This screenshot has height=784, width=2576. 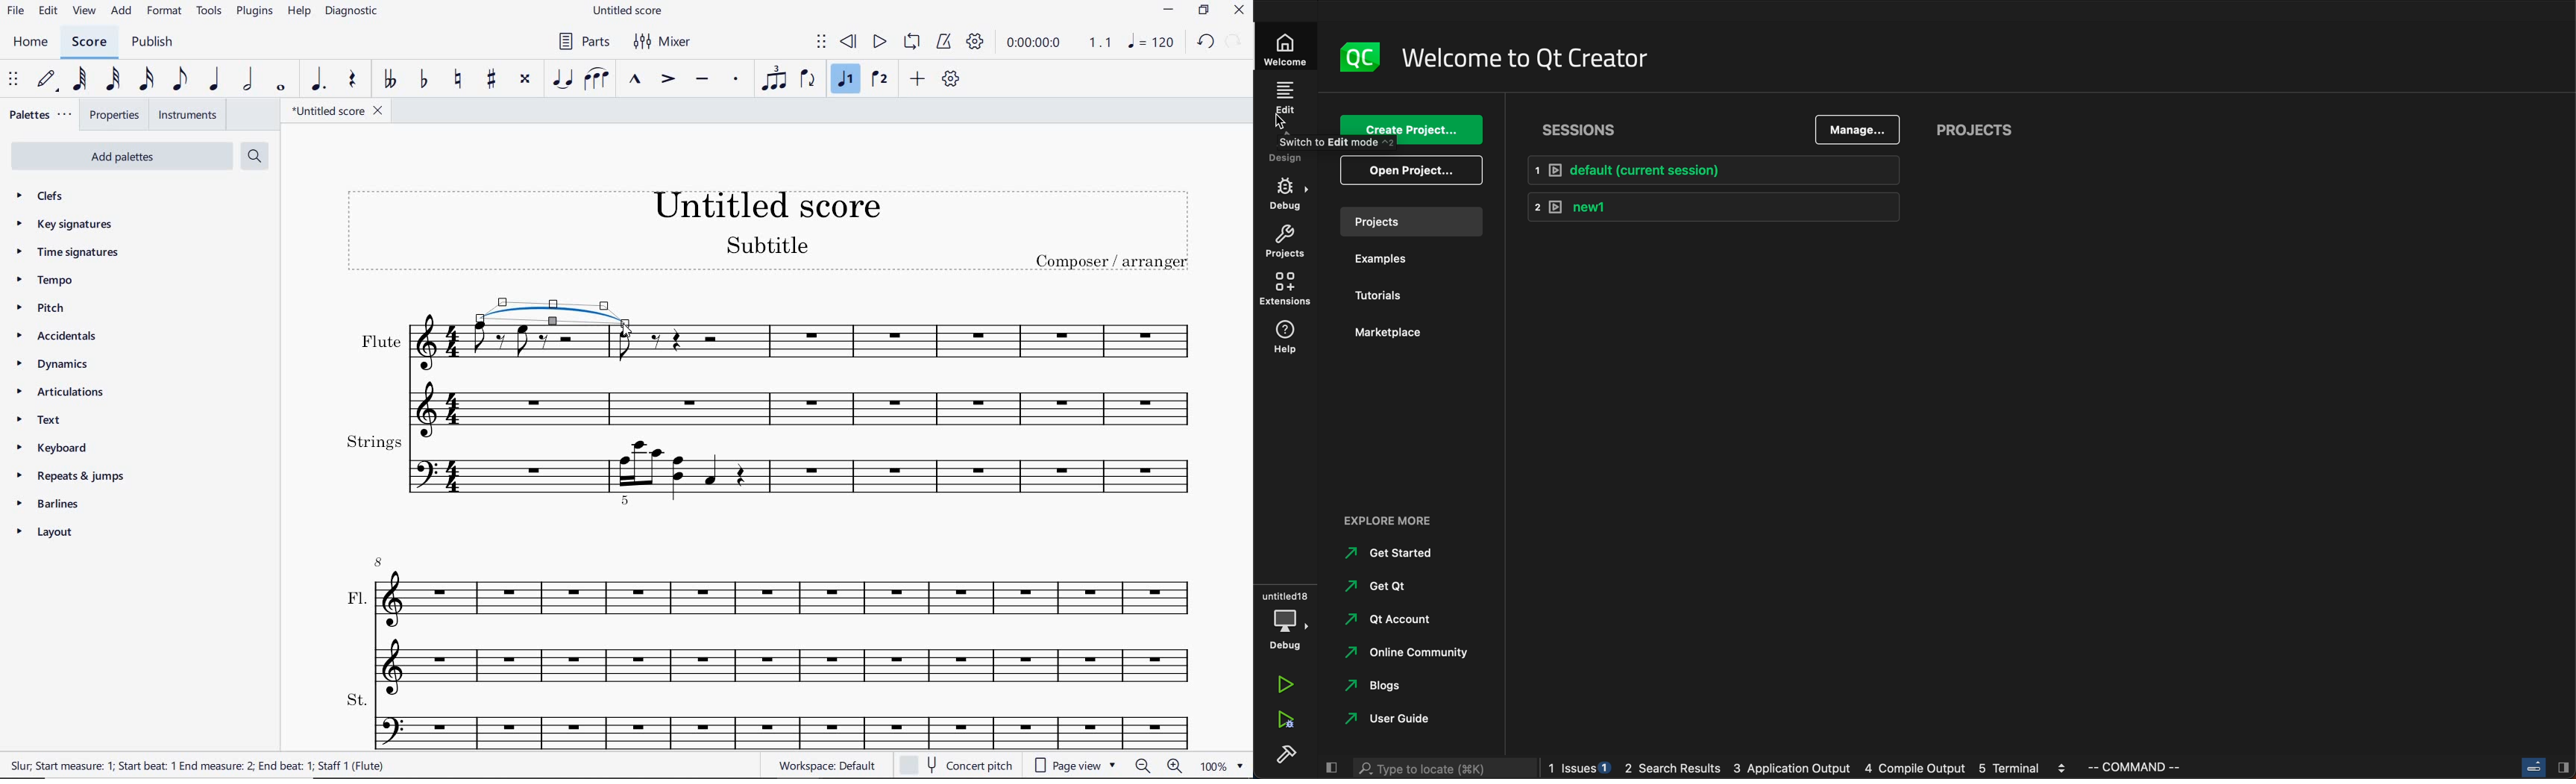 What do you see at coordinates (1592, 128) in the screenshot?
I see `sessions` at bounding box center [1592, 128].